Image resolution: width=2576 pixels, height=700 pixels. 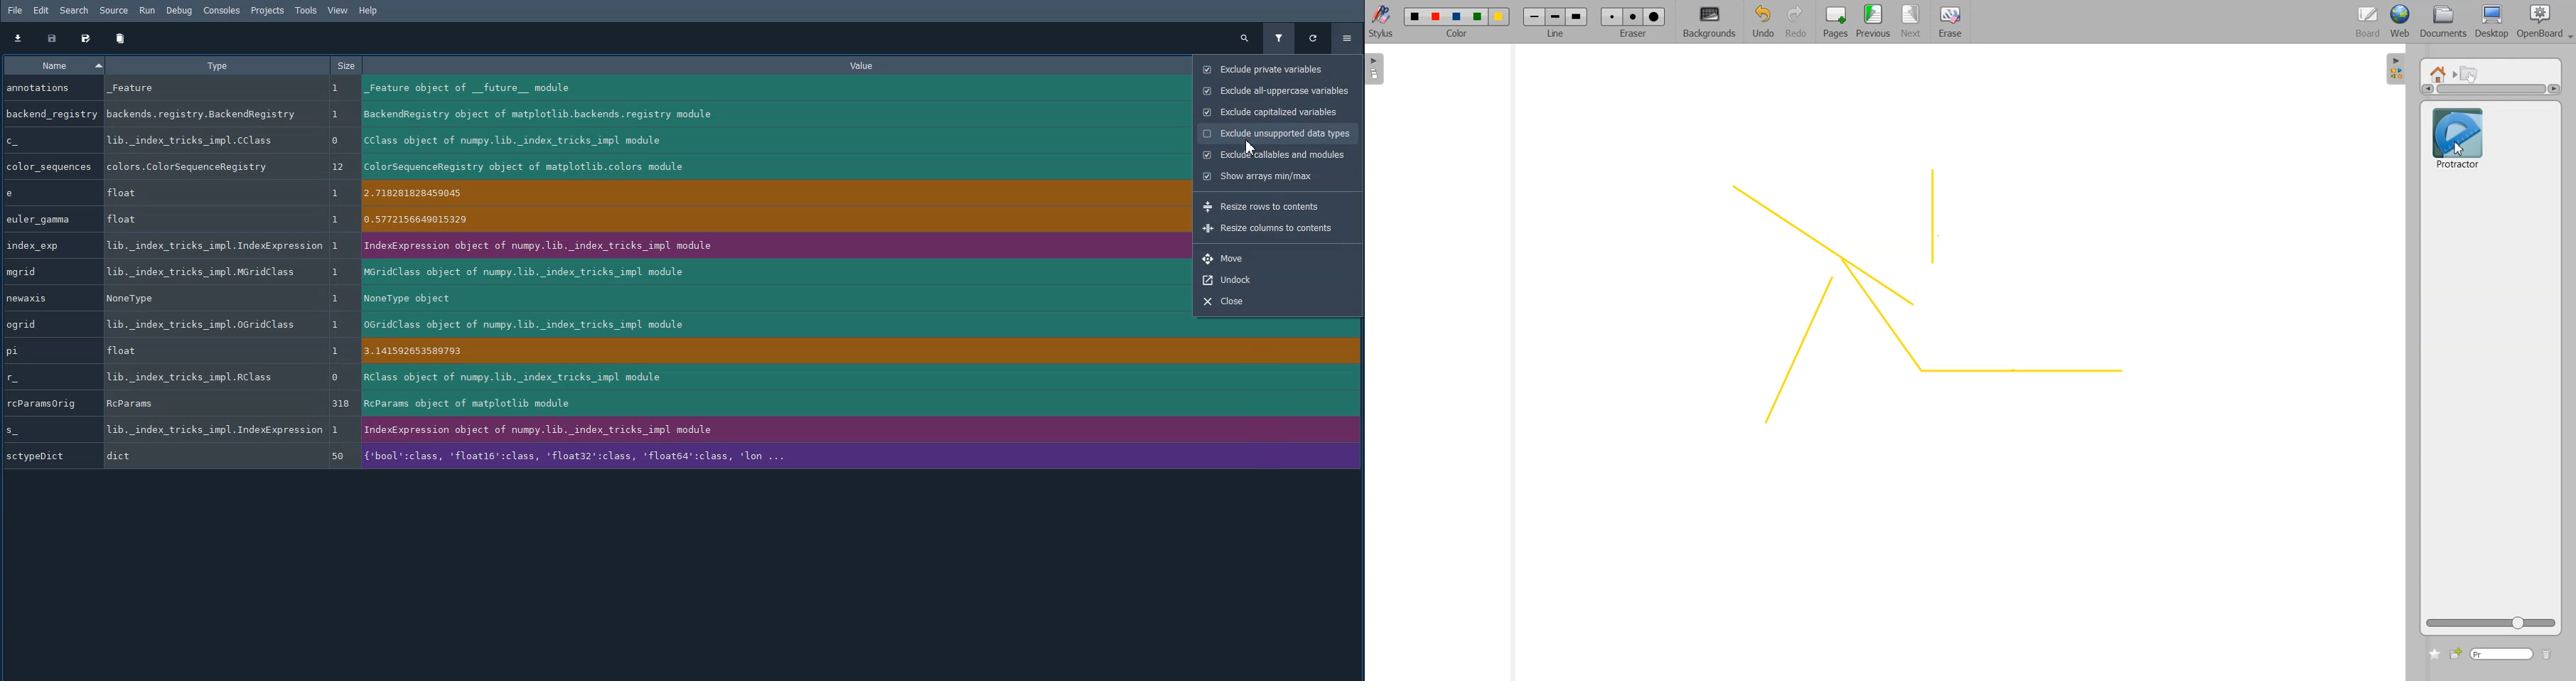 I want to click on Search, so click(x=75, y=11).